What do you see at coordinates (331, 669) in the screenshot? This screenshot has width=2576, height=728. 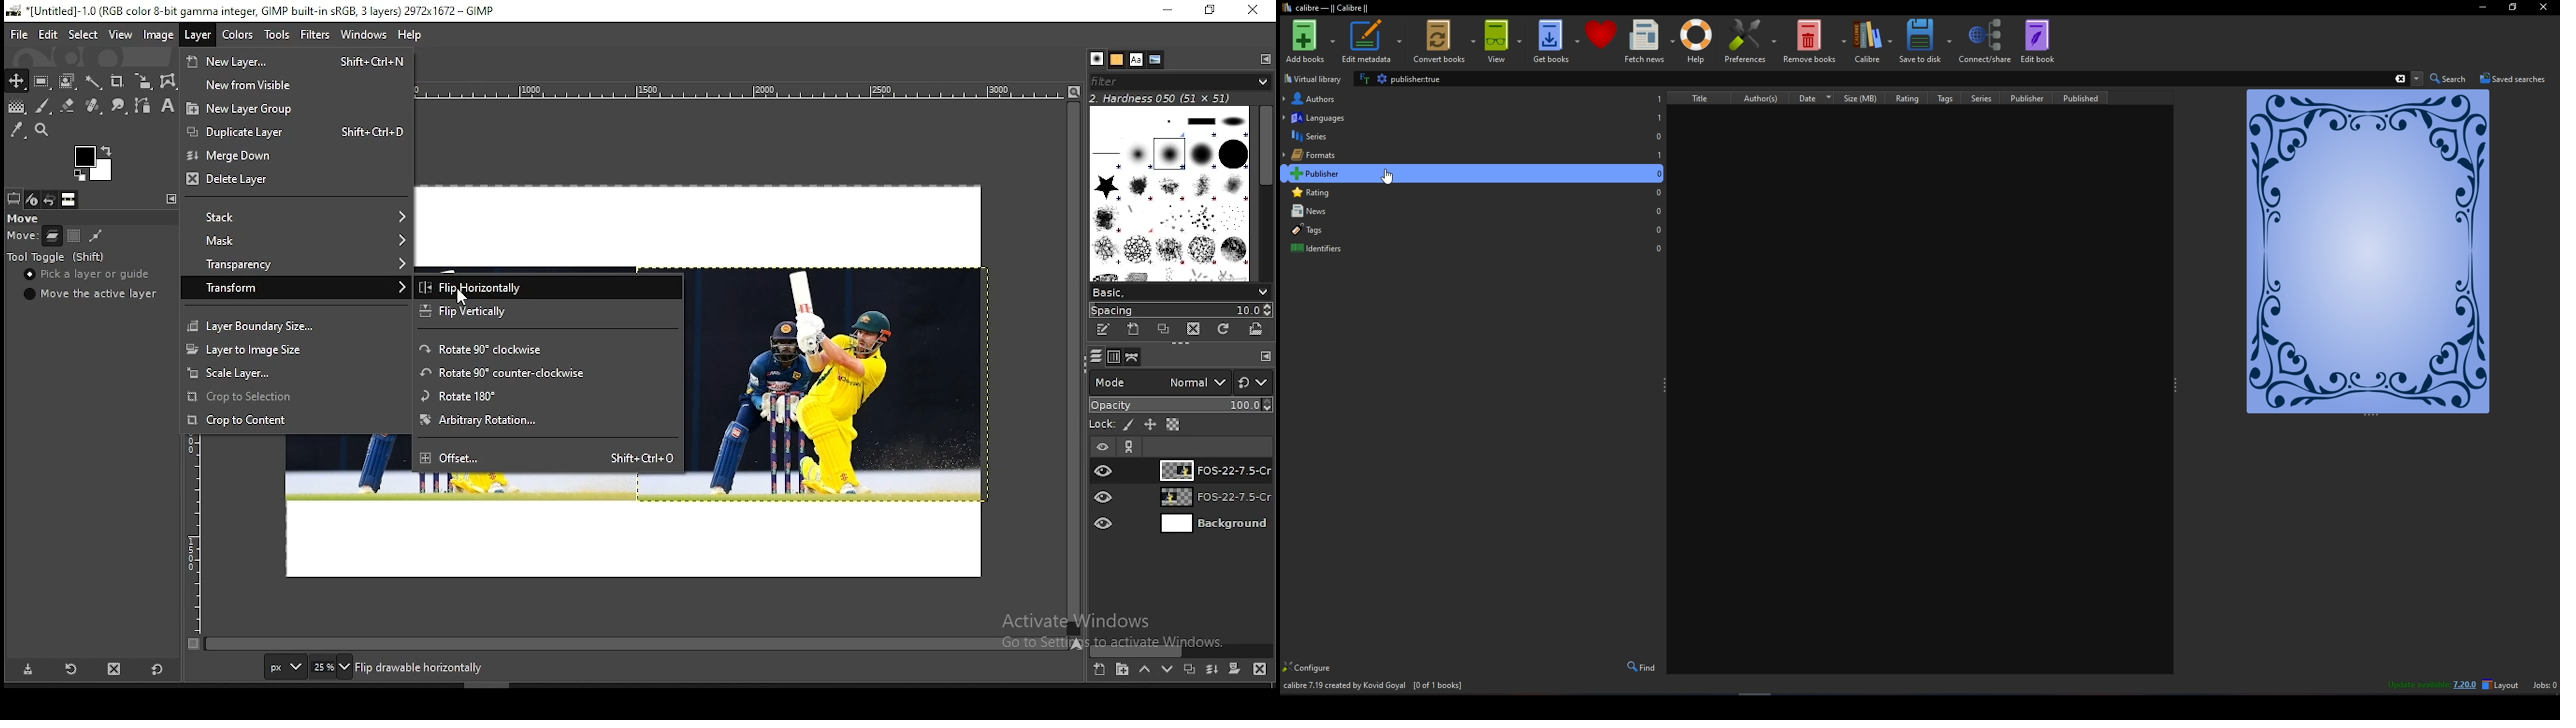 I see `zoom status` at bounding box center [331, 669].